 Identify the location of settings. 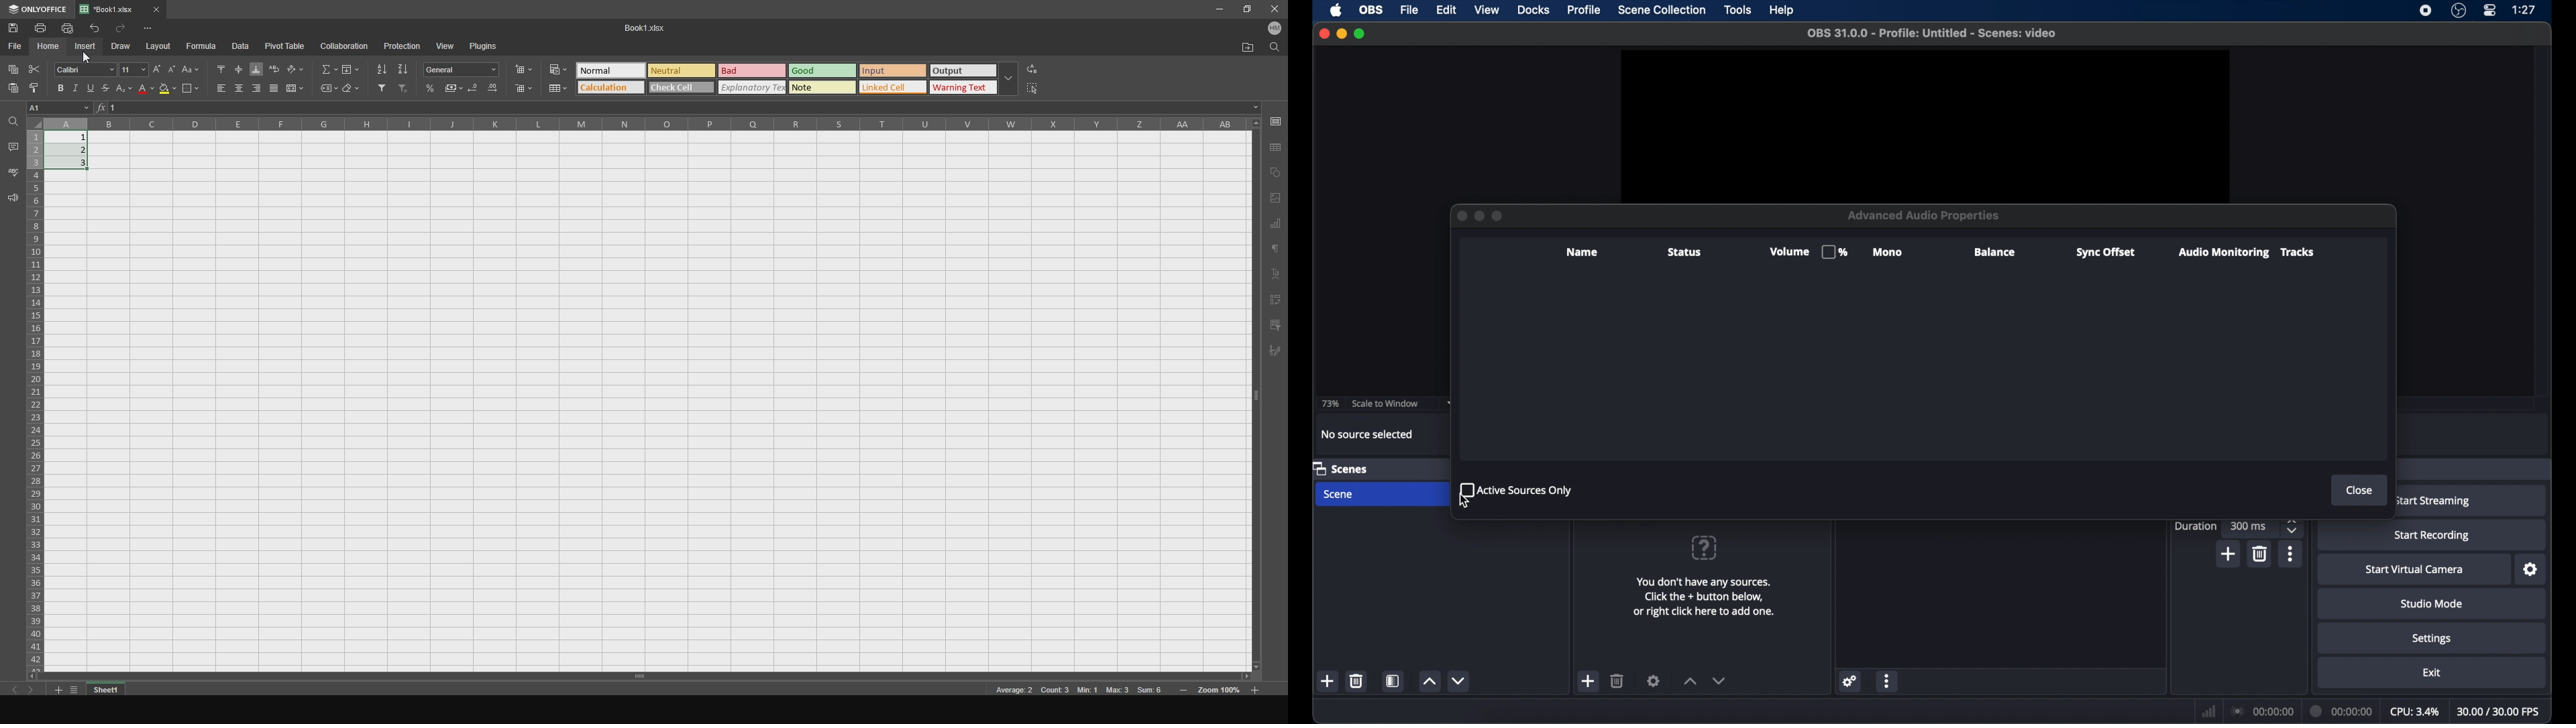
(2530, 570).